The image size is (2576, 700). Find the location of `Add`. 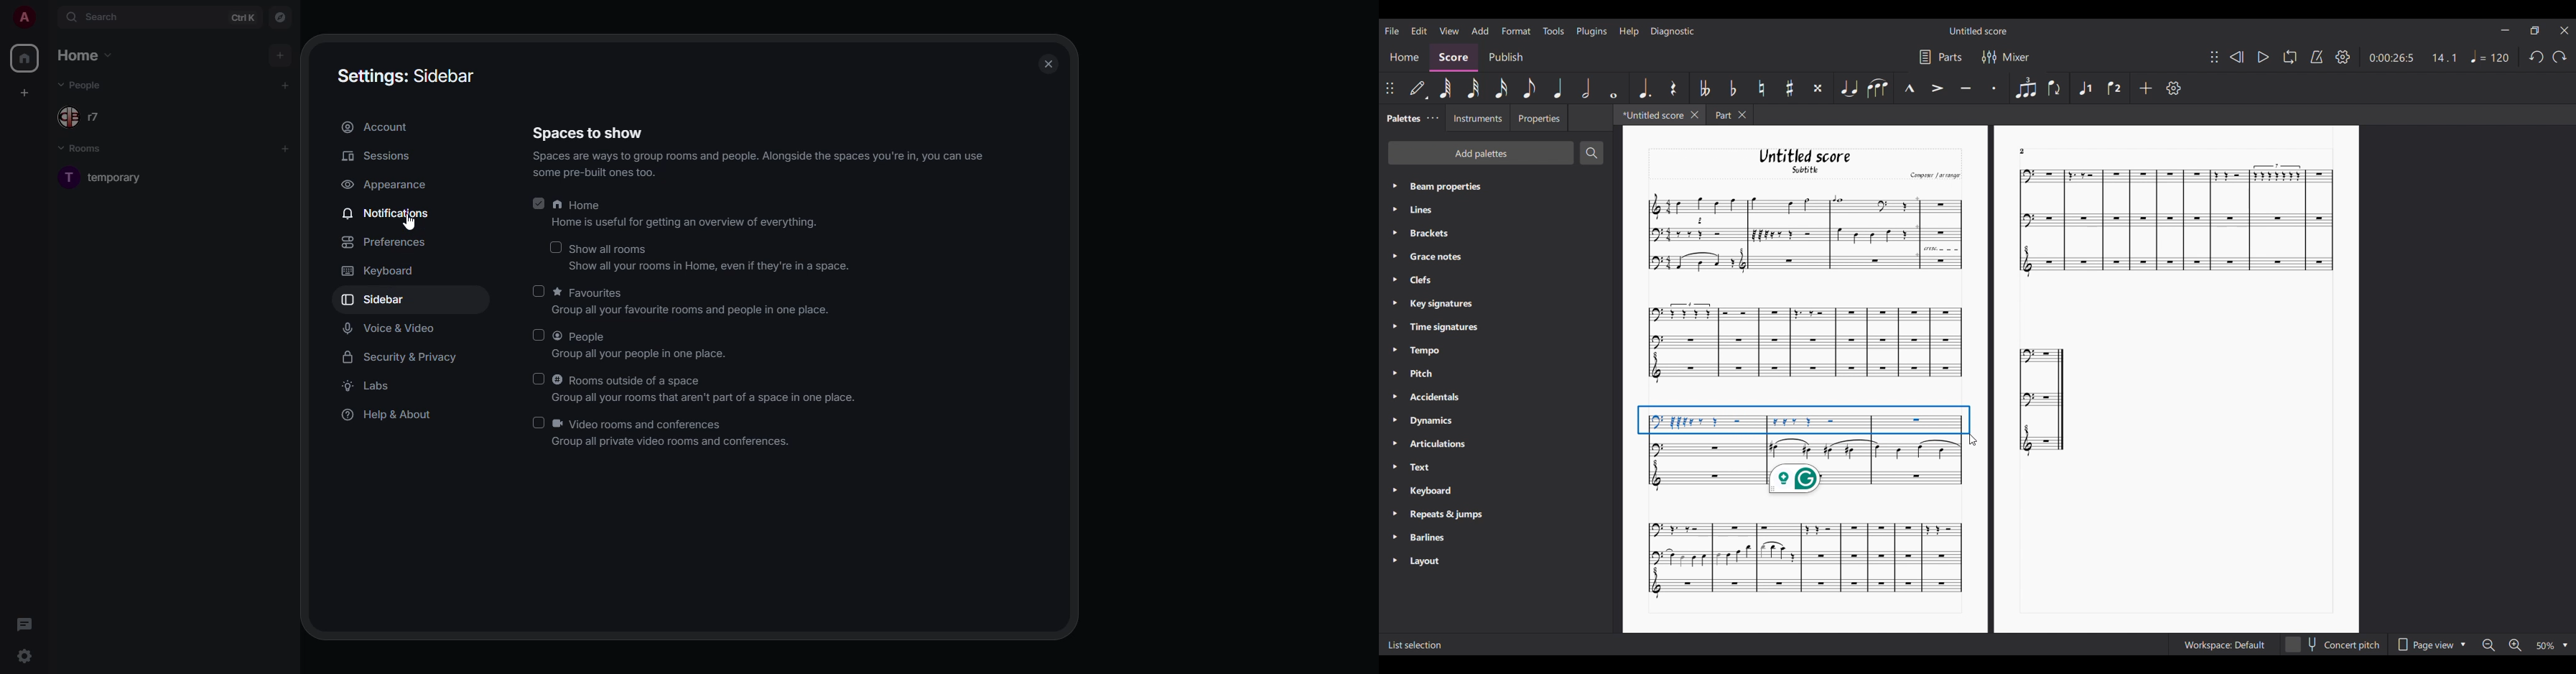

Add is located at coordinates (2147, 88).